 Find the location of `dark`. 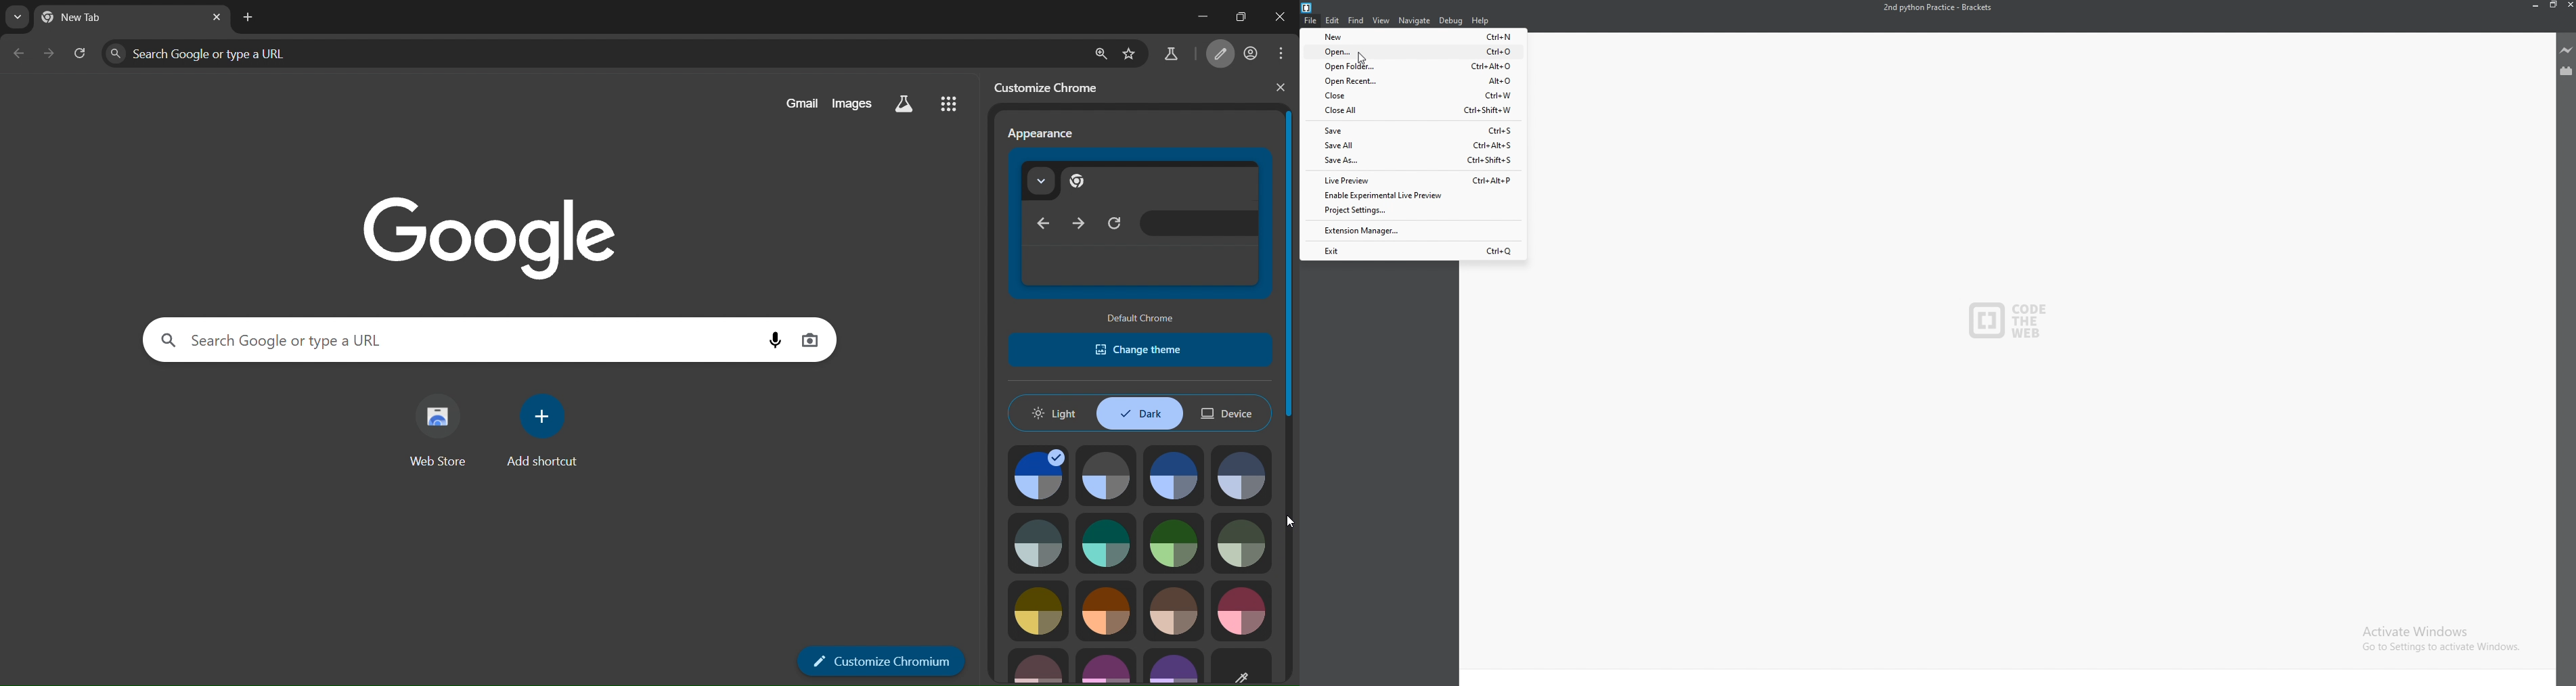

dark is located at coordinates (1142, 415).